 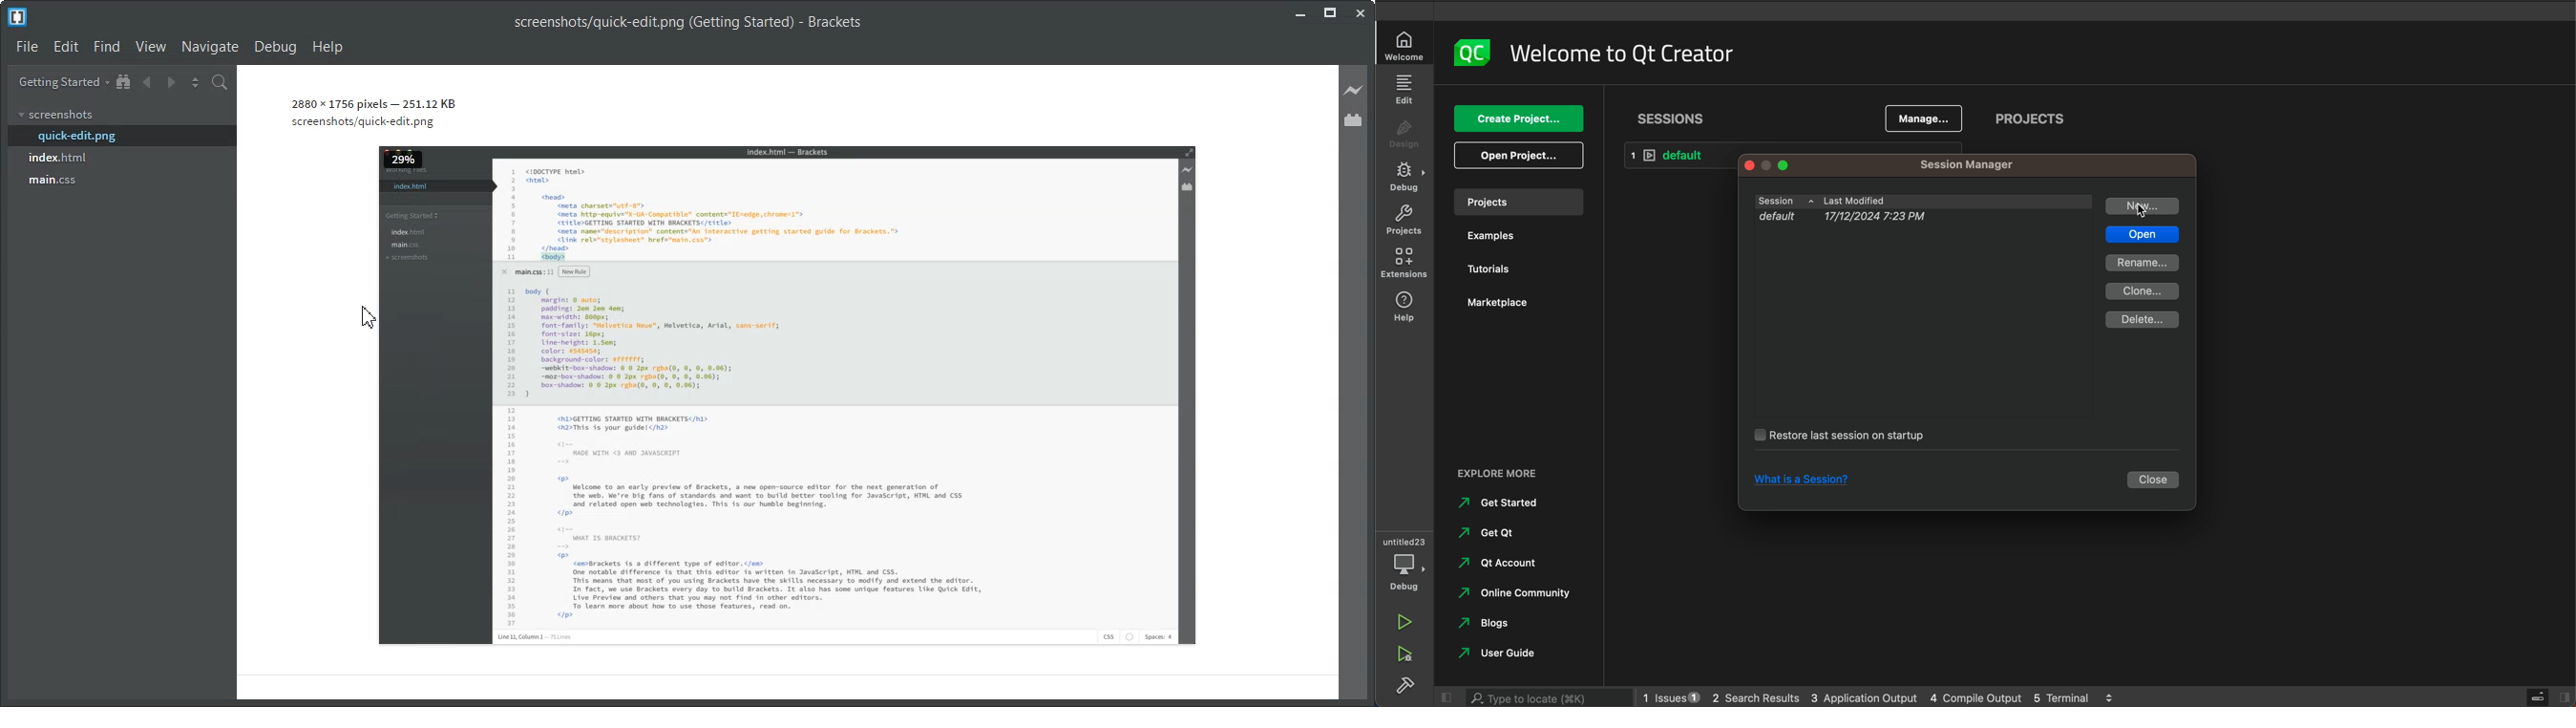 I want to click on blogs, so click(x=1489, y=624).